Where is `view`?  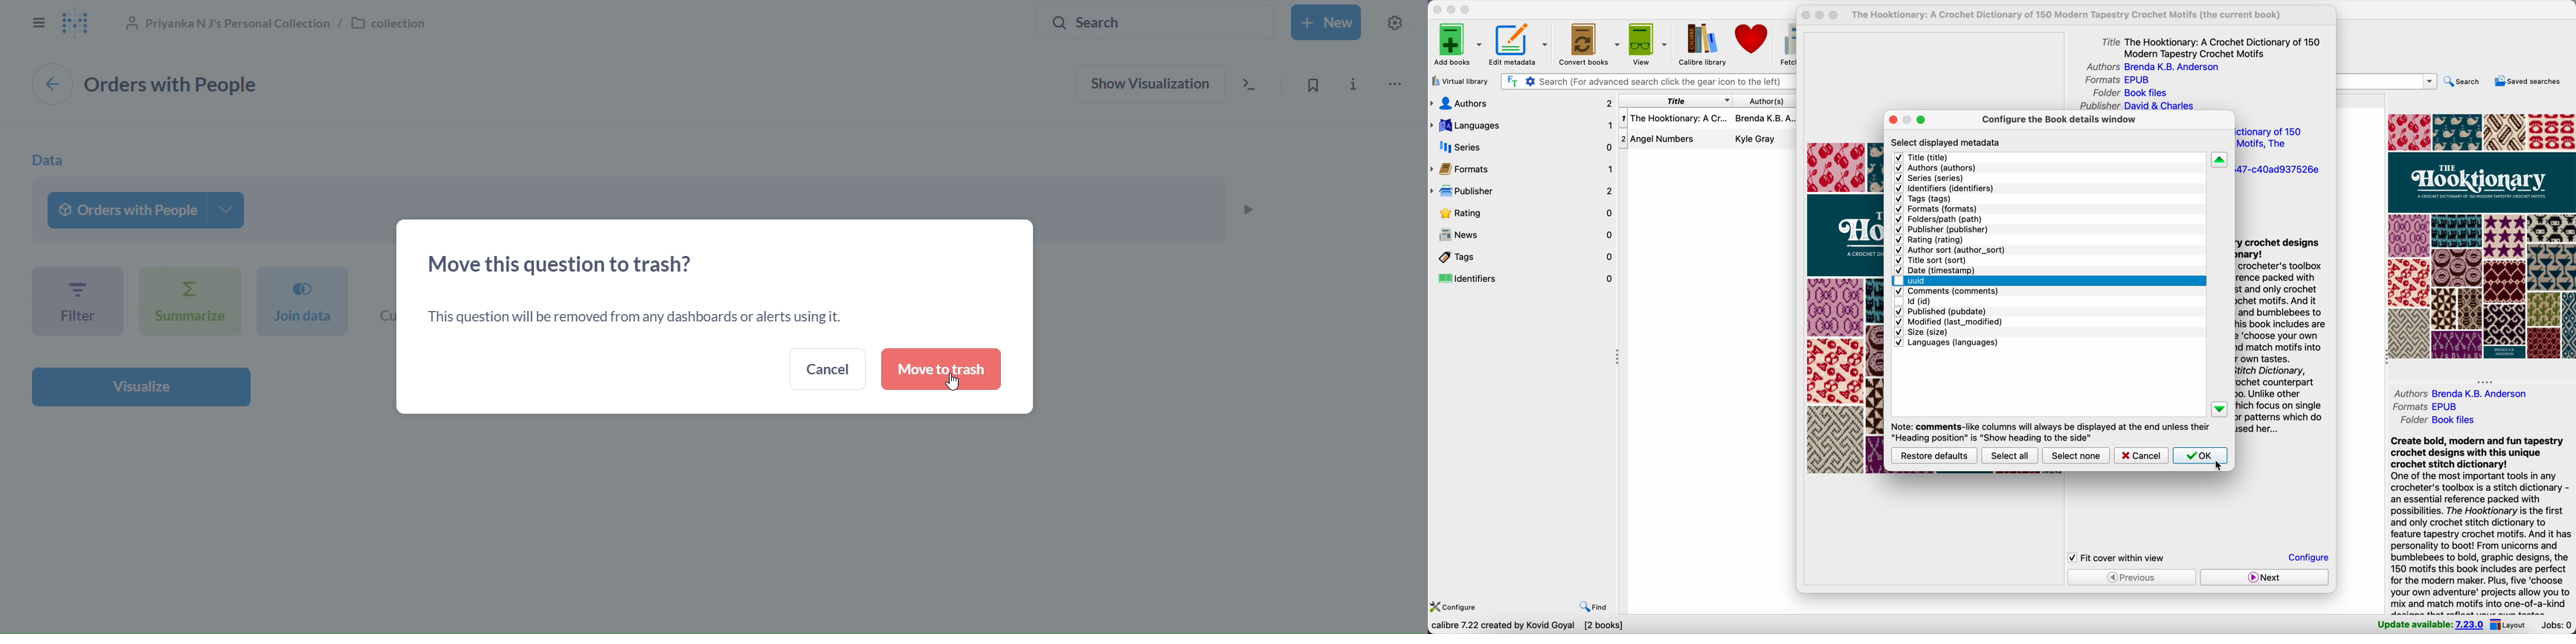 view is located at coordinates (1648, 43).